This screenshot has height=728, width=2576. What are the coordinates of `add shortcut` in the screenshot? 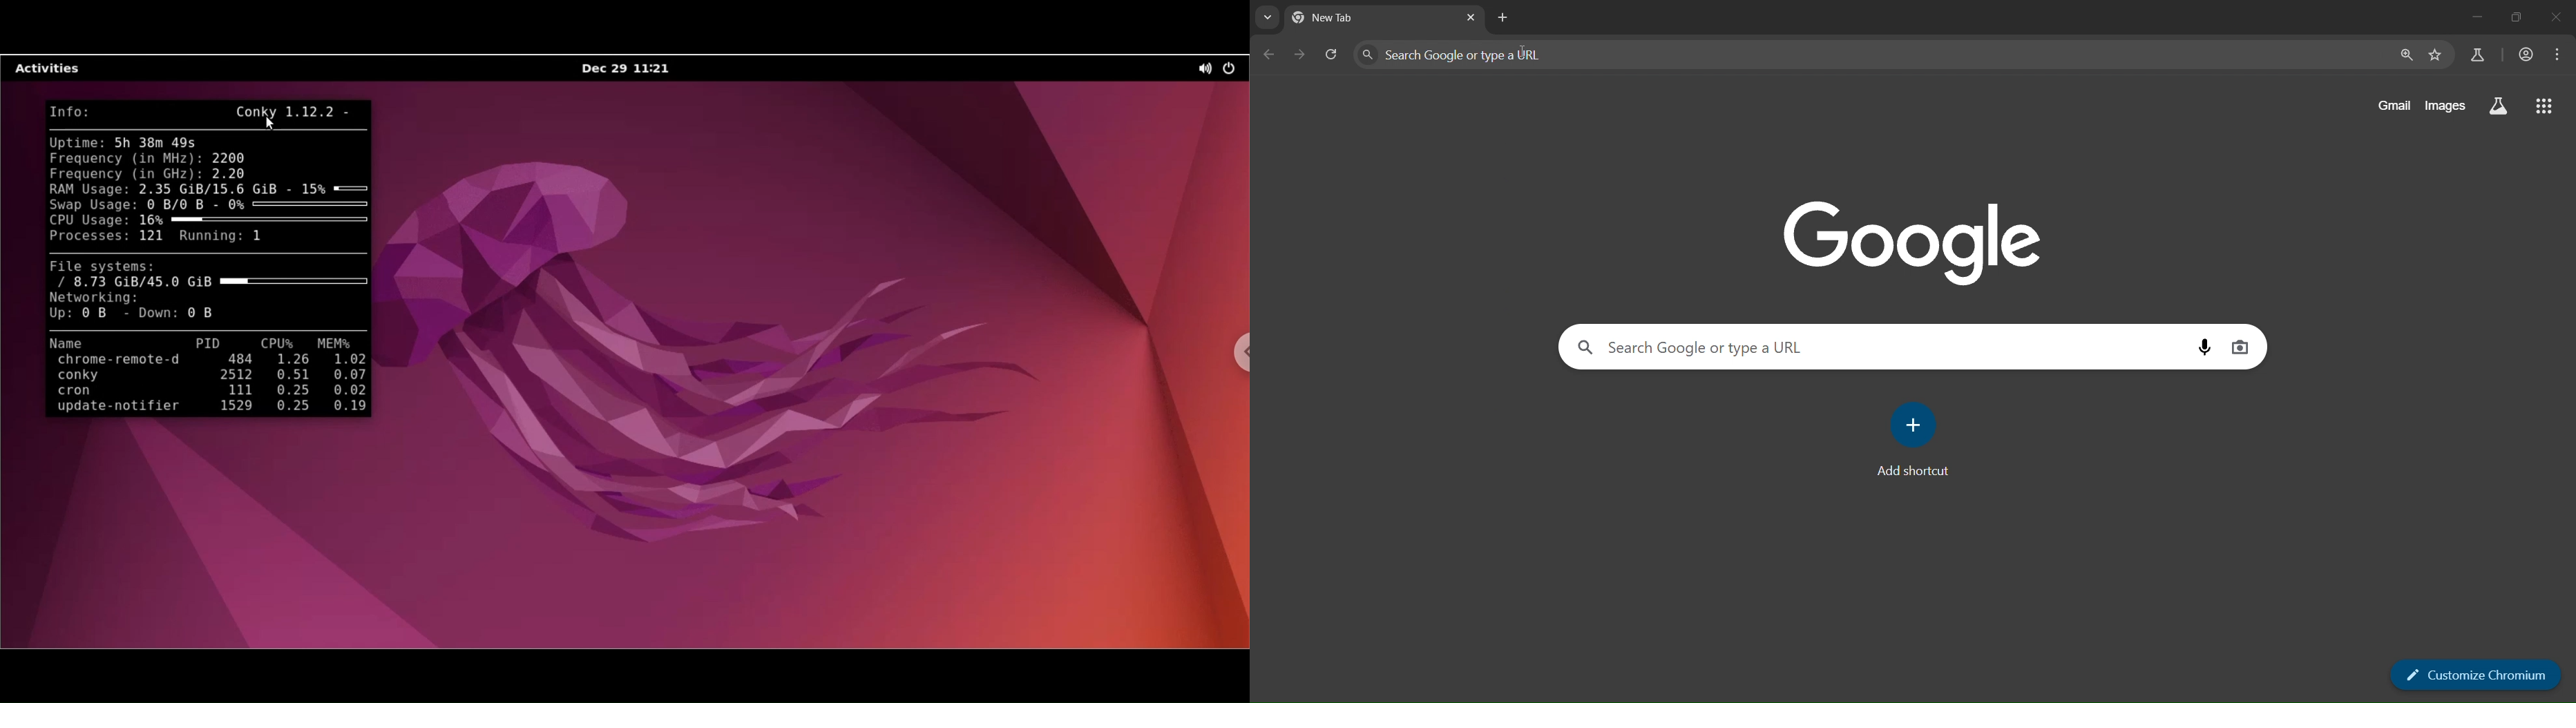 It's located at (1917, 440).